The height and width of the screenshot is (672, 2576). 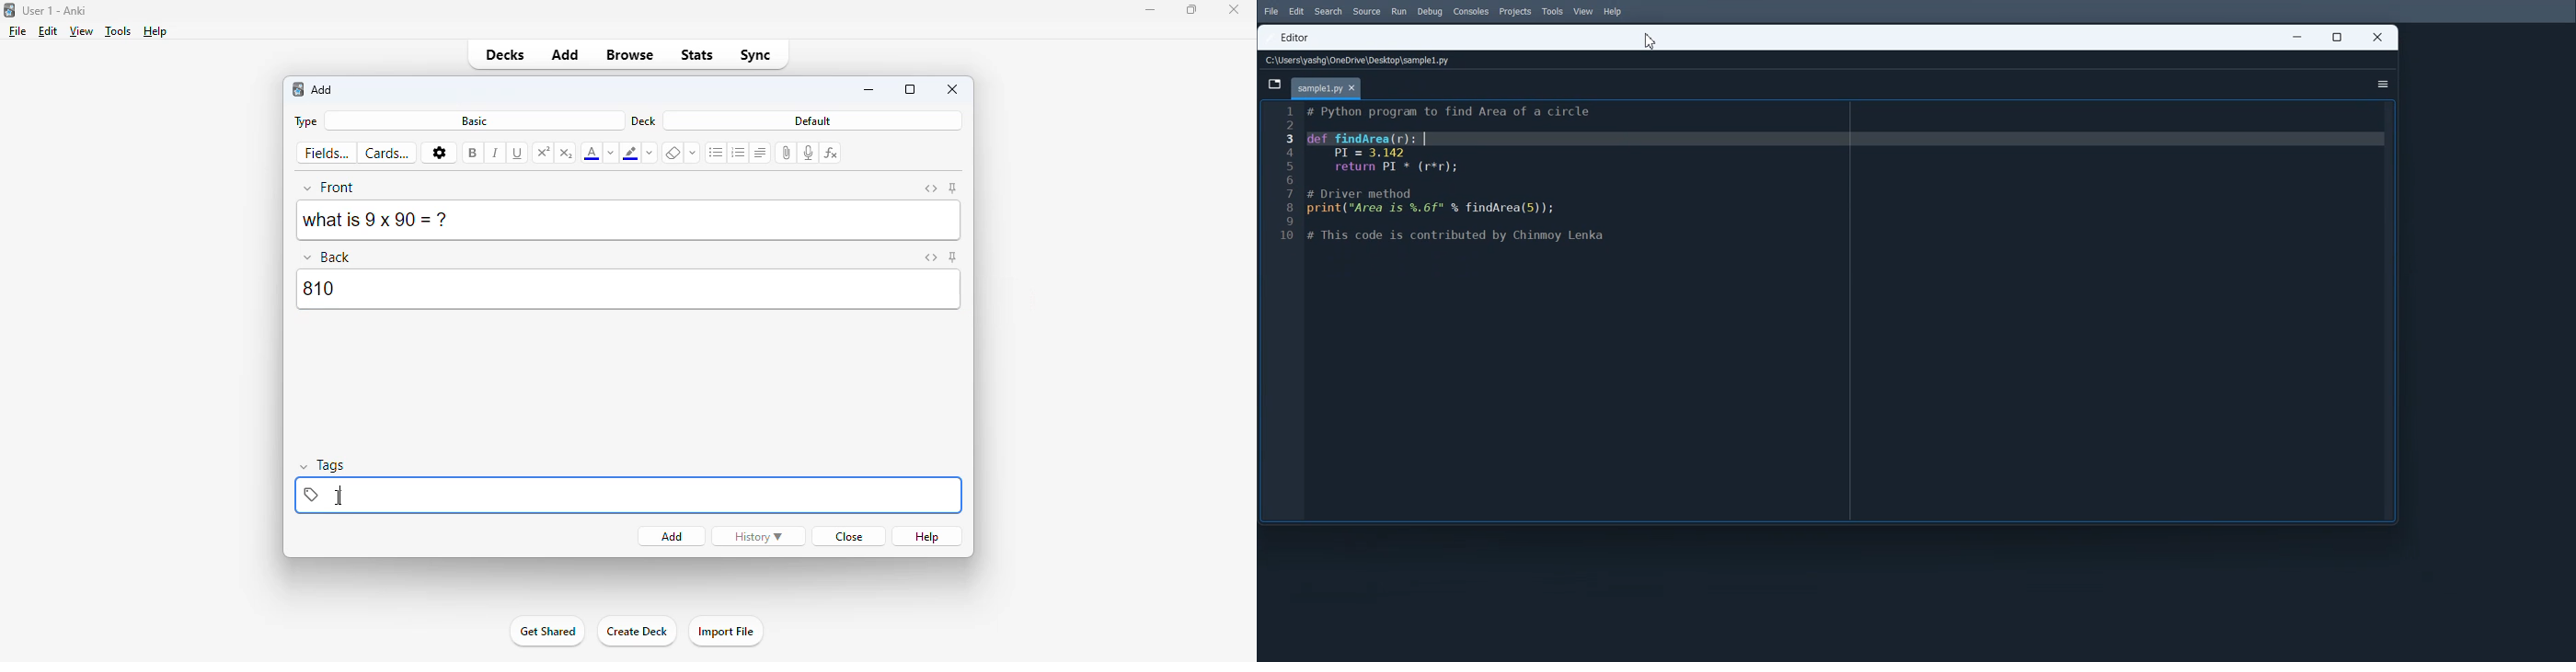 I want to click on help, so click(x=155, y=31).